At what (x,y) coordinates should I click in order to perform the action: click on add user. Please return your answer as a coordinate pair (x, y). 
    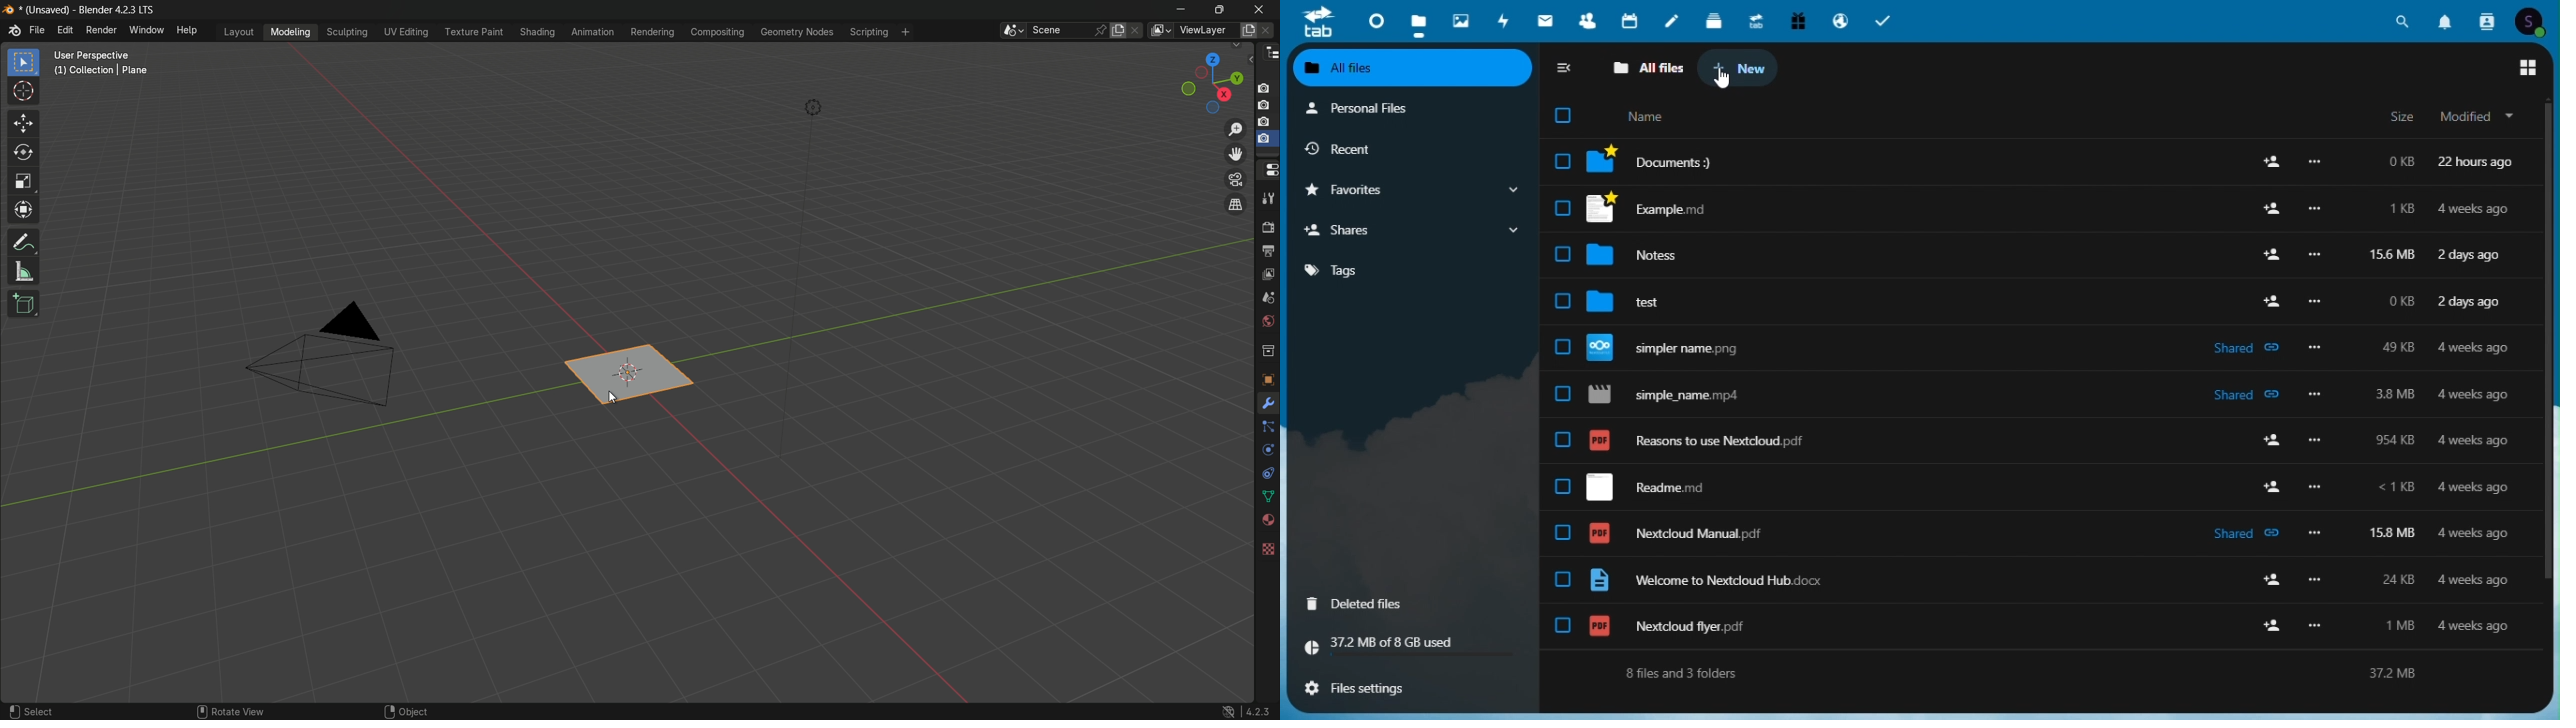
    Looking at the image, I should click on (2267, 164).